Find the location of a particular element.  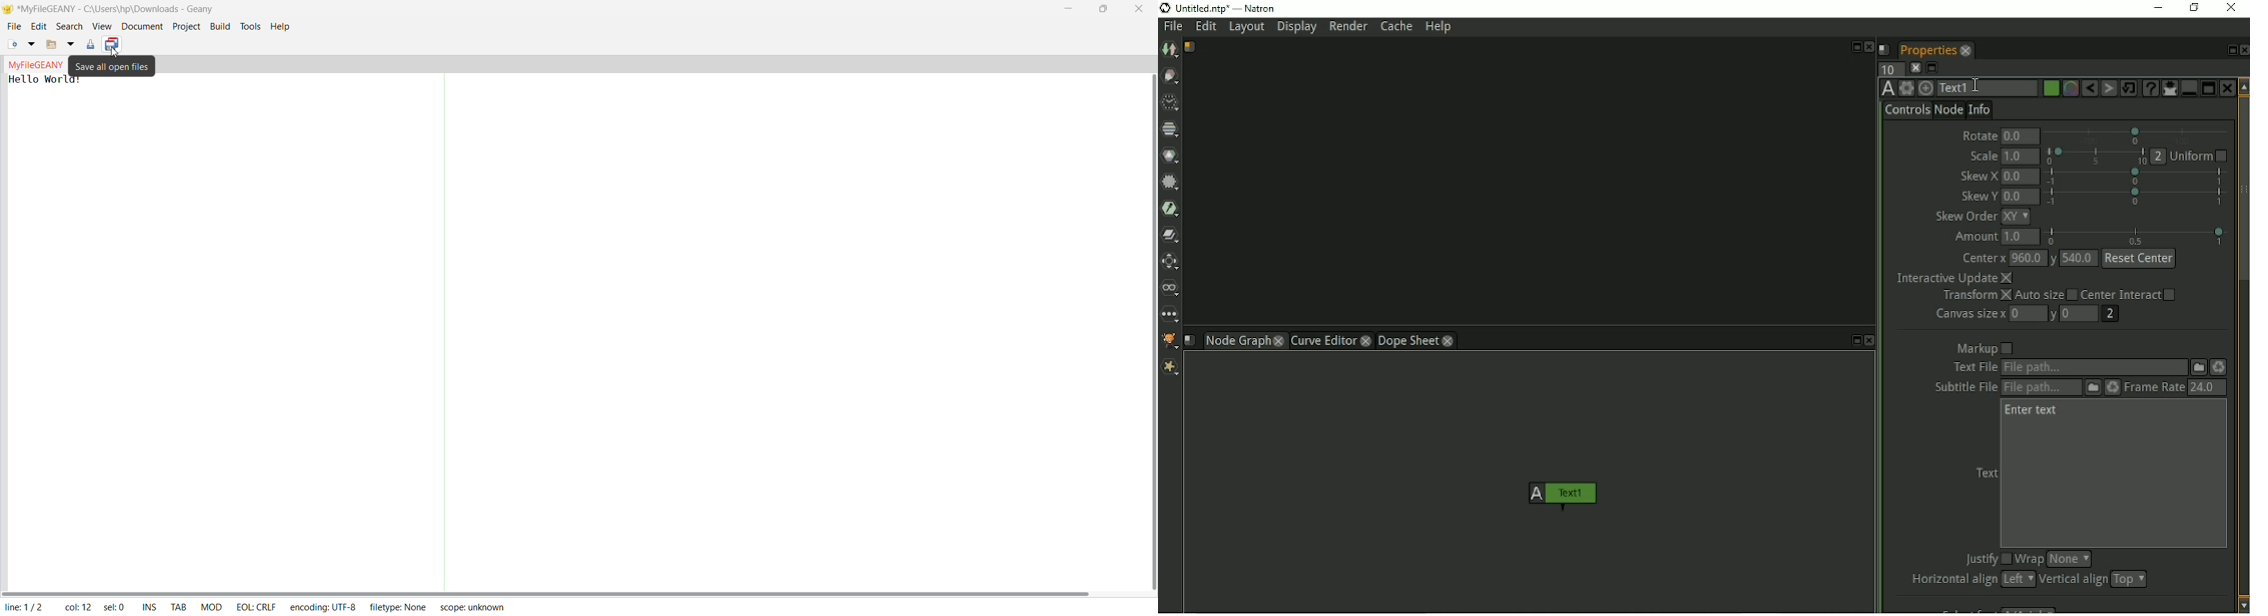

Layout is located at coordinates (1246, 28).